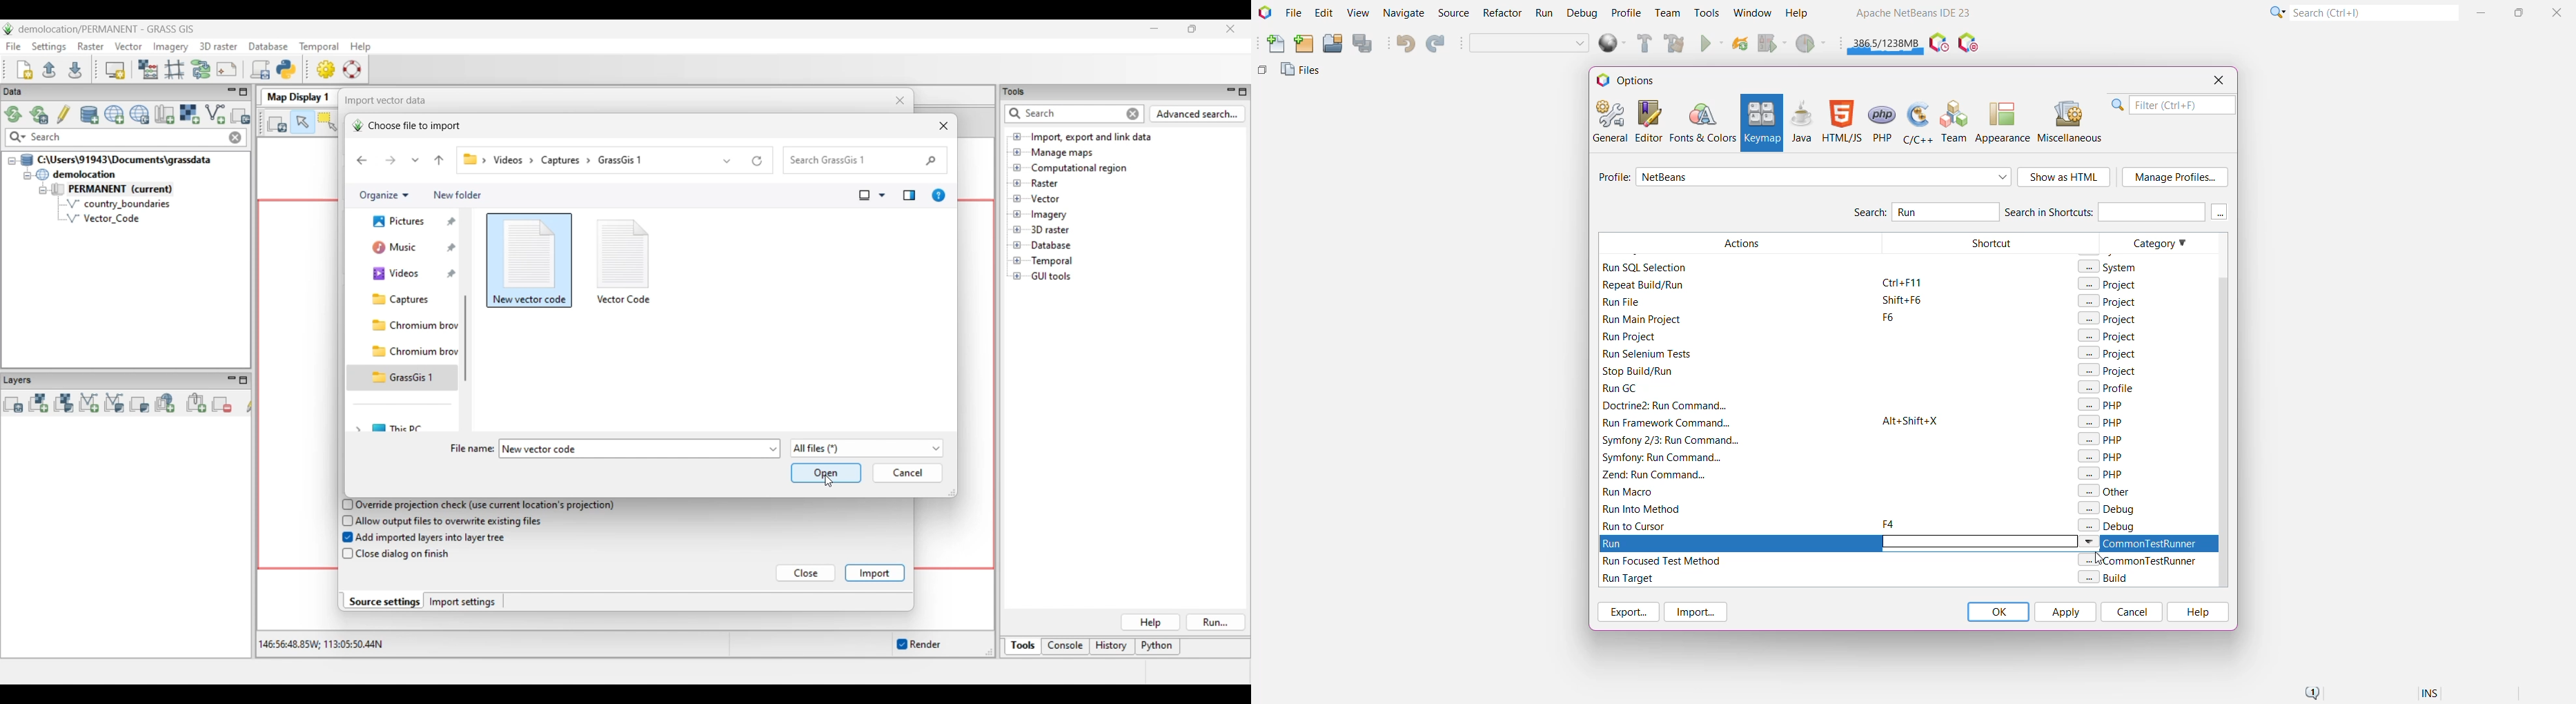  I want to click on Save All, so click(1364, 43).